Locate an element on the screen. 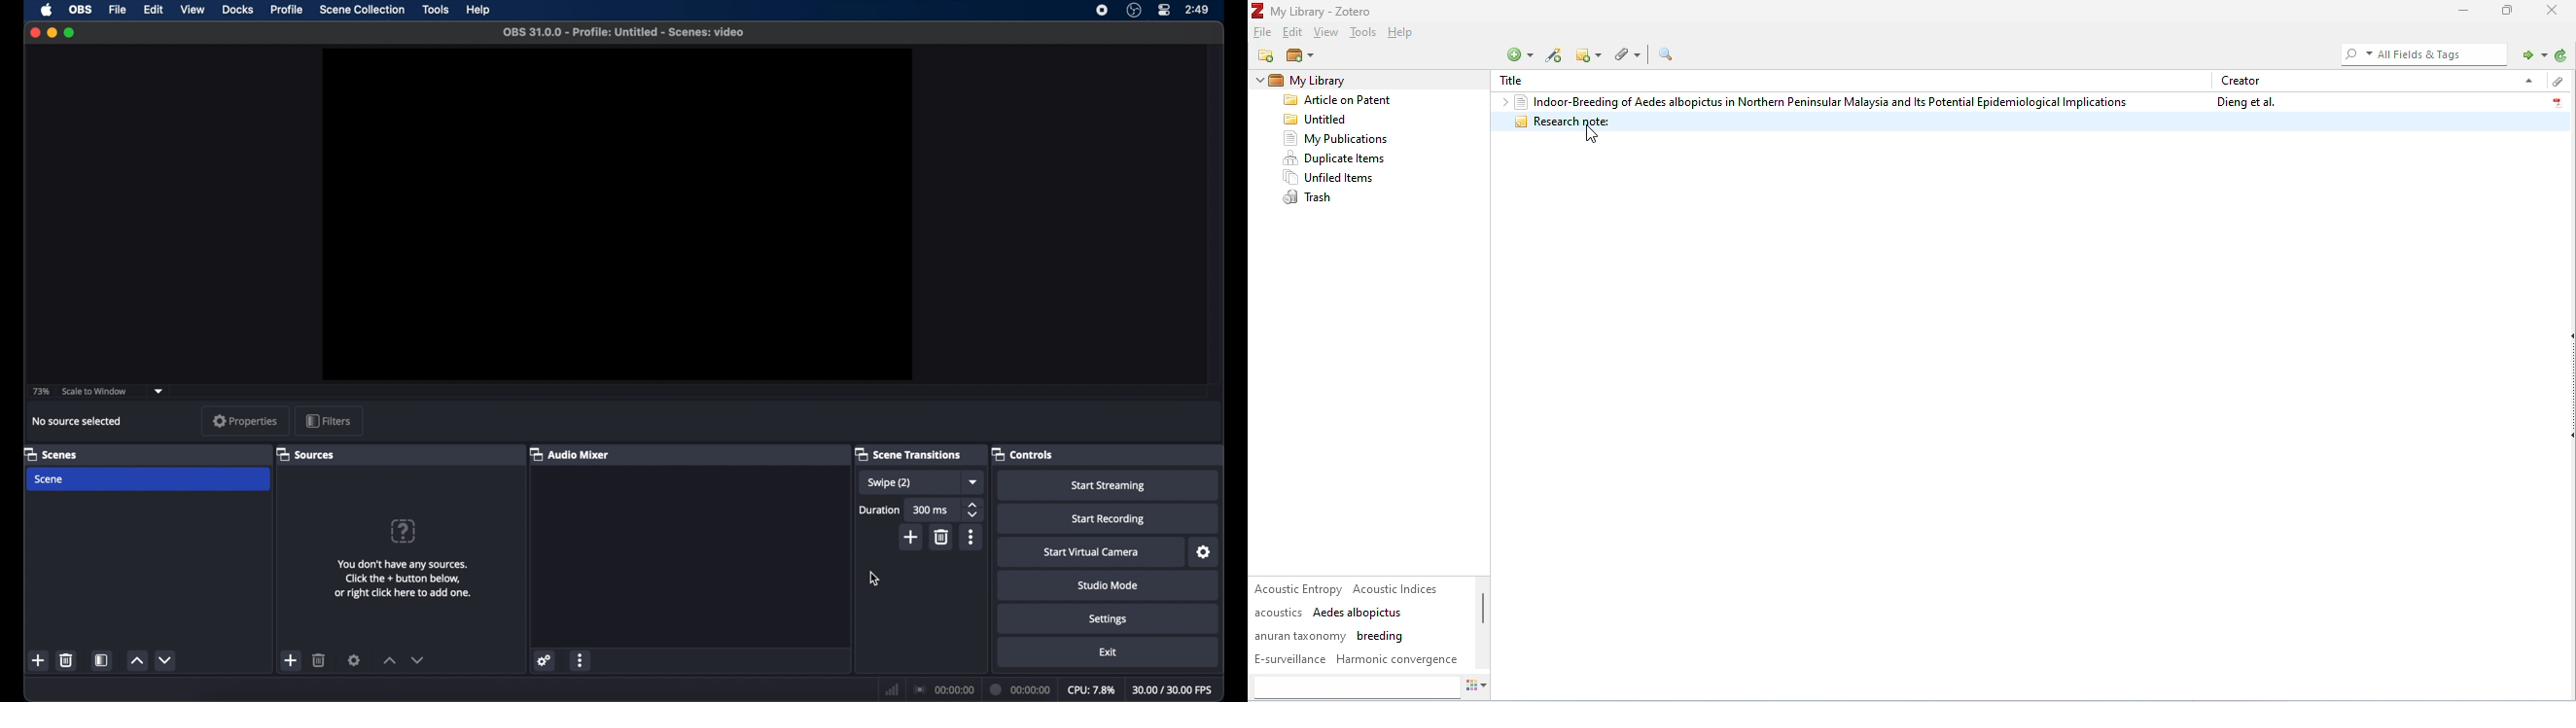 The height and width of the screenshot is (728, 2576). delete is located at coordinates (319, 660).